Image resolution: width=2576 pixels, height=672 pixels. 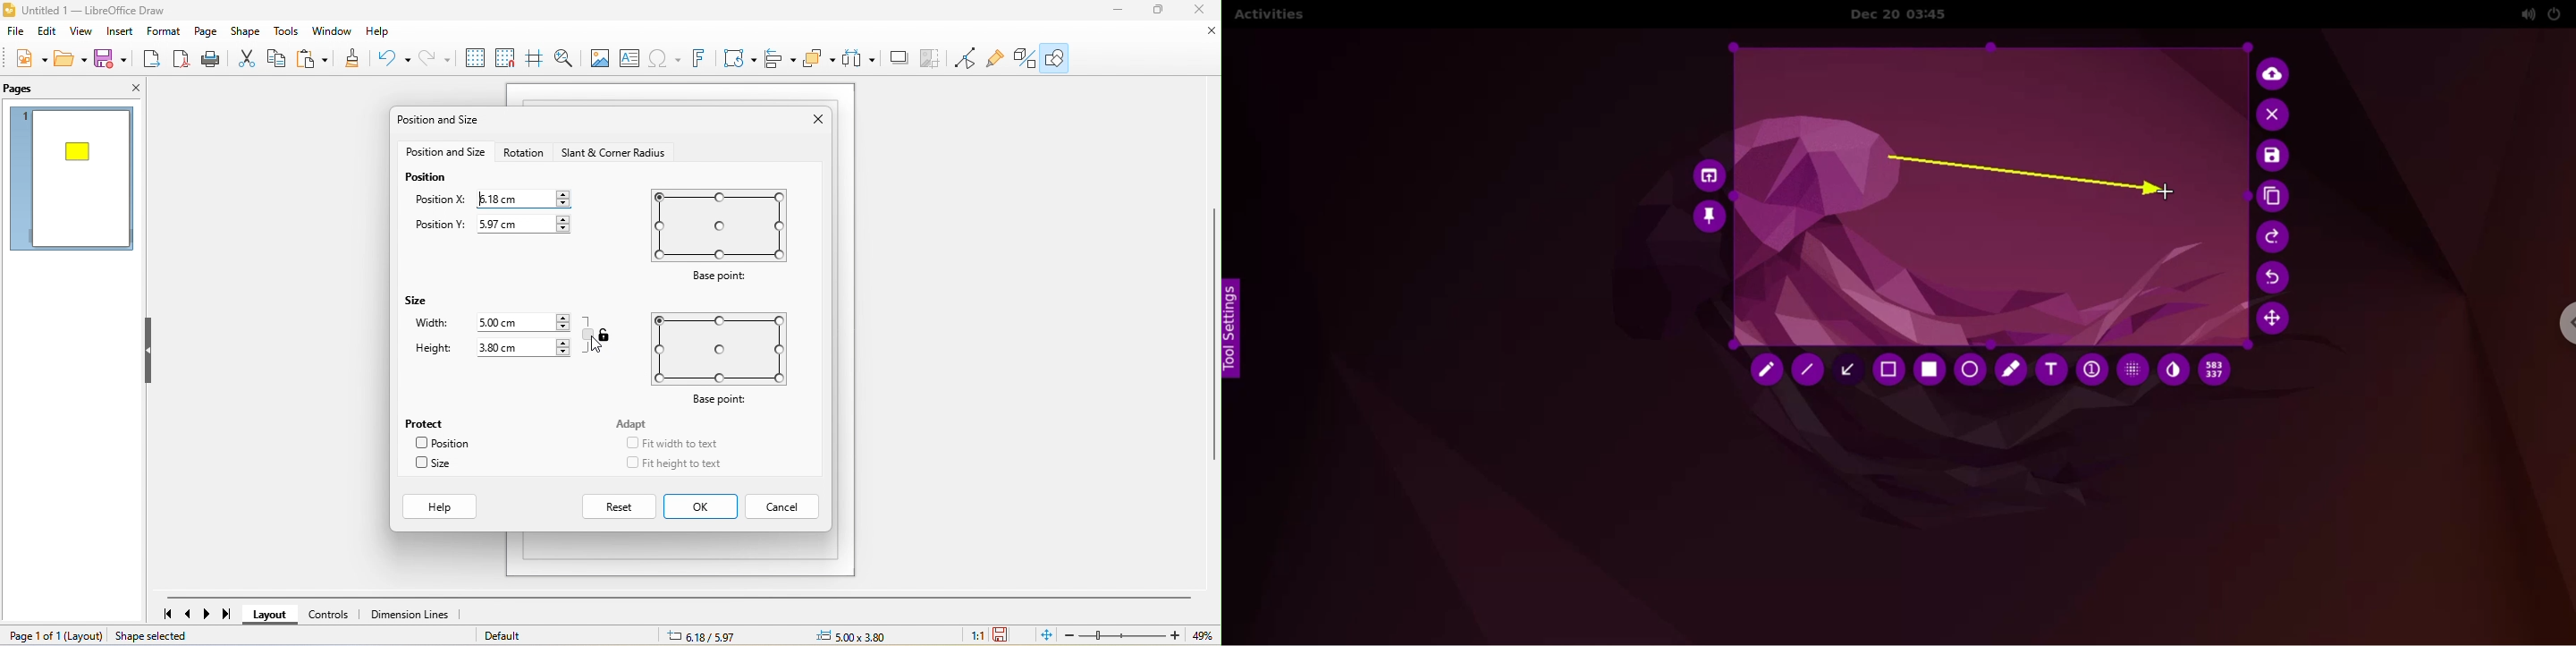 What do you see at coordinates (210, 615) in the screenshot?
I see `next page` at bounding box center [210, 615].